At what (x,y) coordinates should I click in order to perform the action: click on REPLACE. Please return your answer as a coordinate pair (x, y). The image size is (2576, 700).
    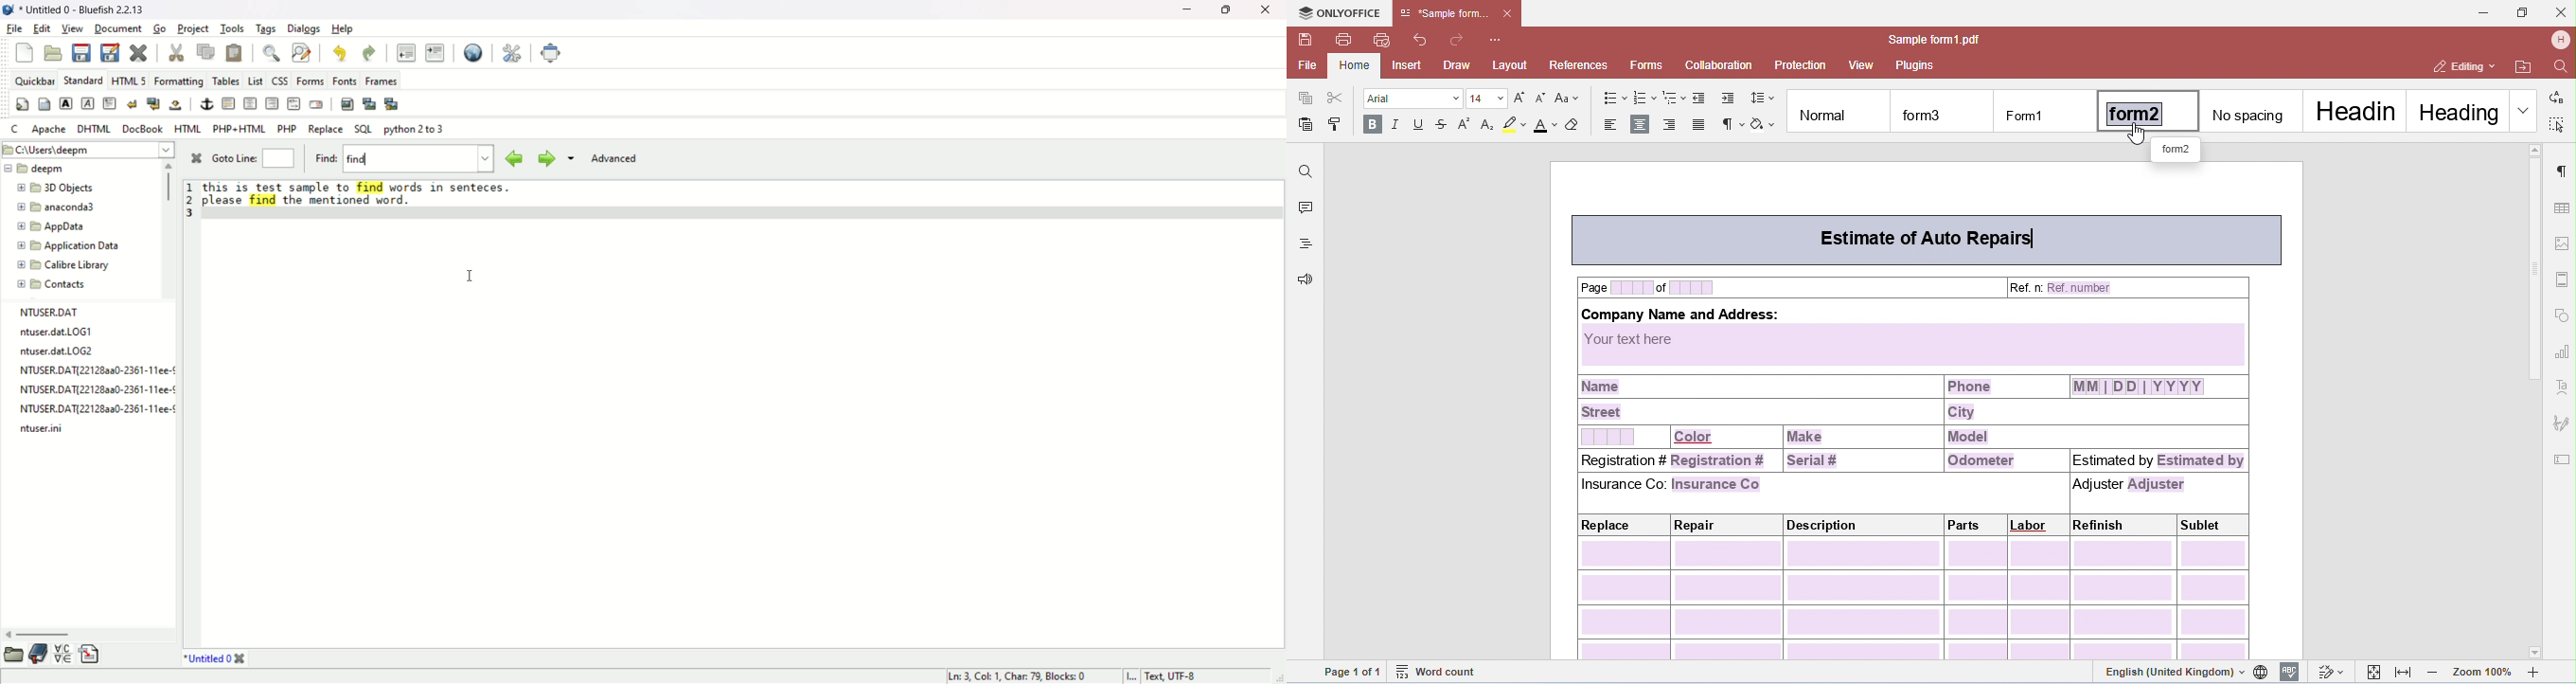
    Looking at the image, I should click on (325, 130).